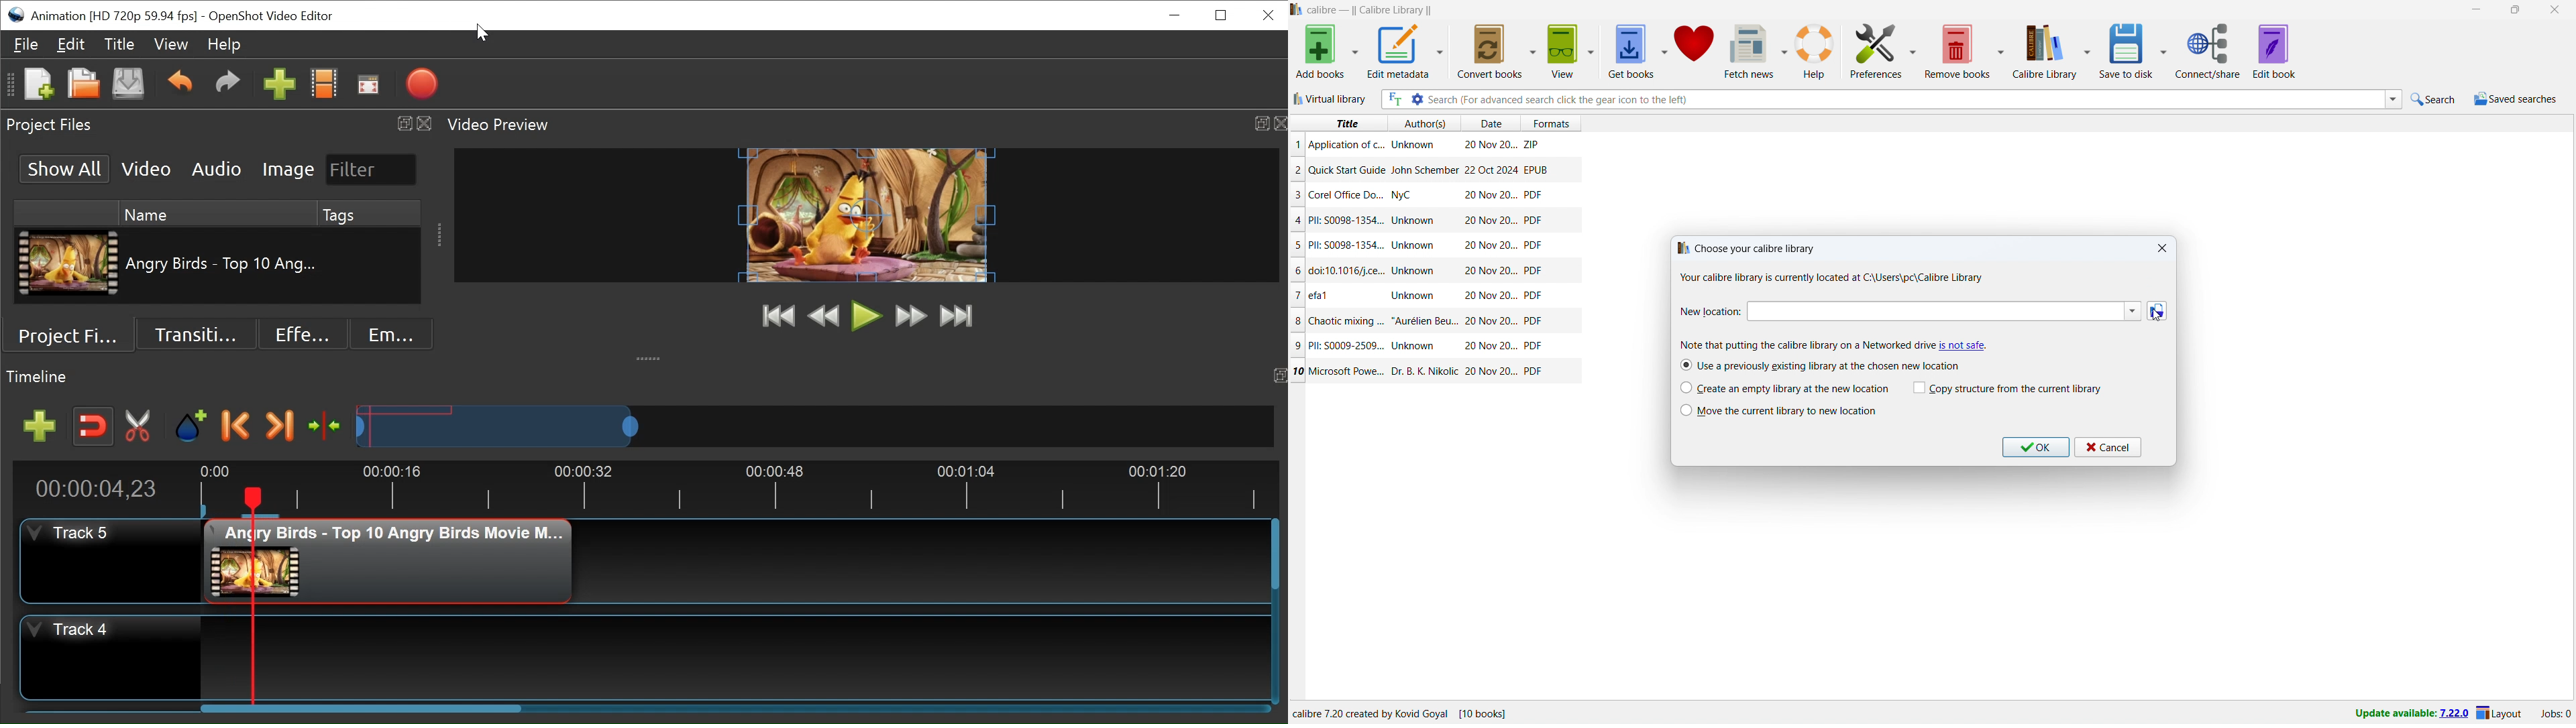 This screenshot has height=728, width=2576. What do you see at coordinates (39, 426) in the screenshot?
I see `Add Track` at bounding box center [39, 426].